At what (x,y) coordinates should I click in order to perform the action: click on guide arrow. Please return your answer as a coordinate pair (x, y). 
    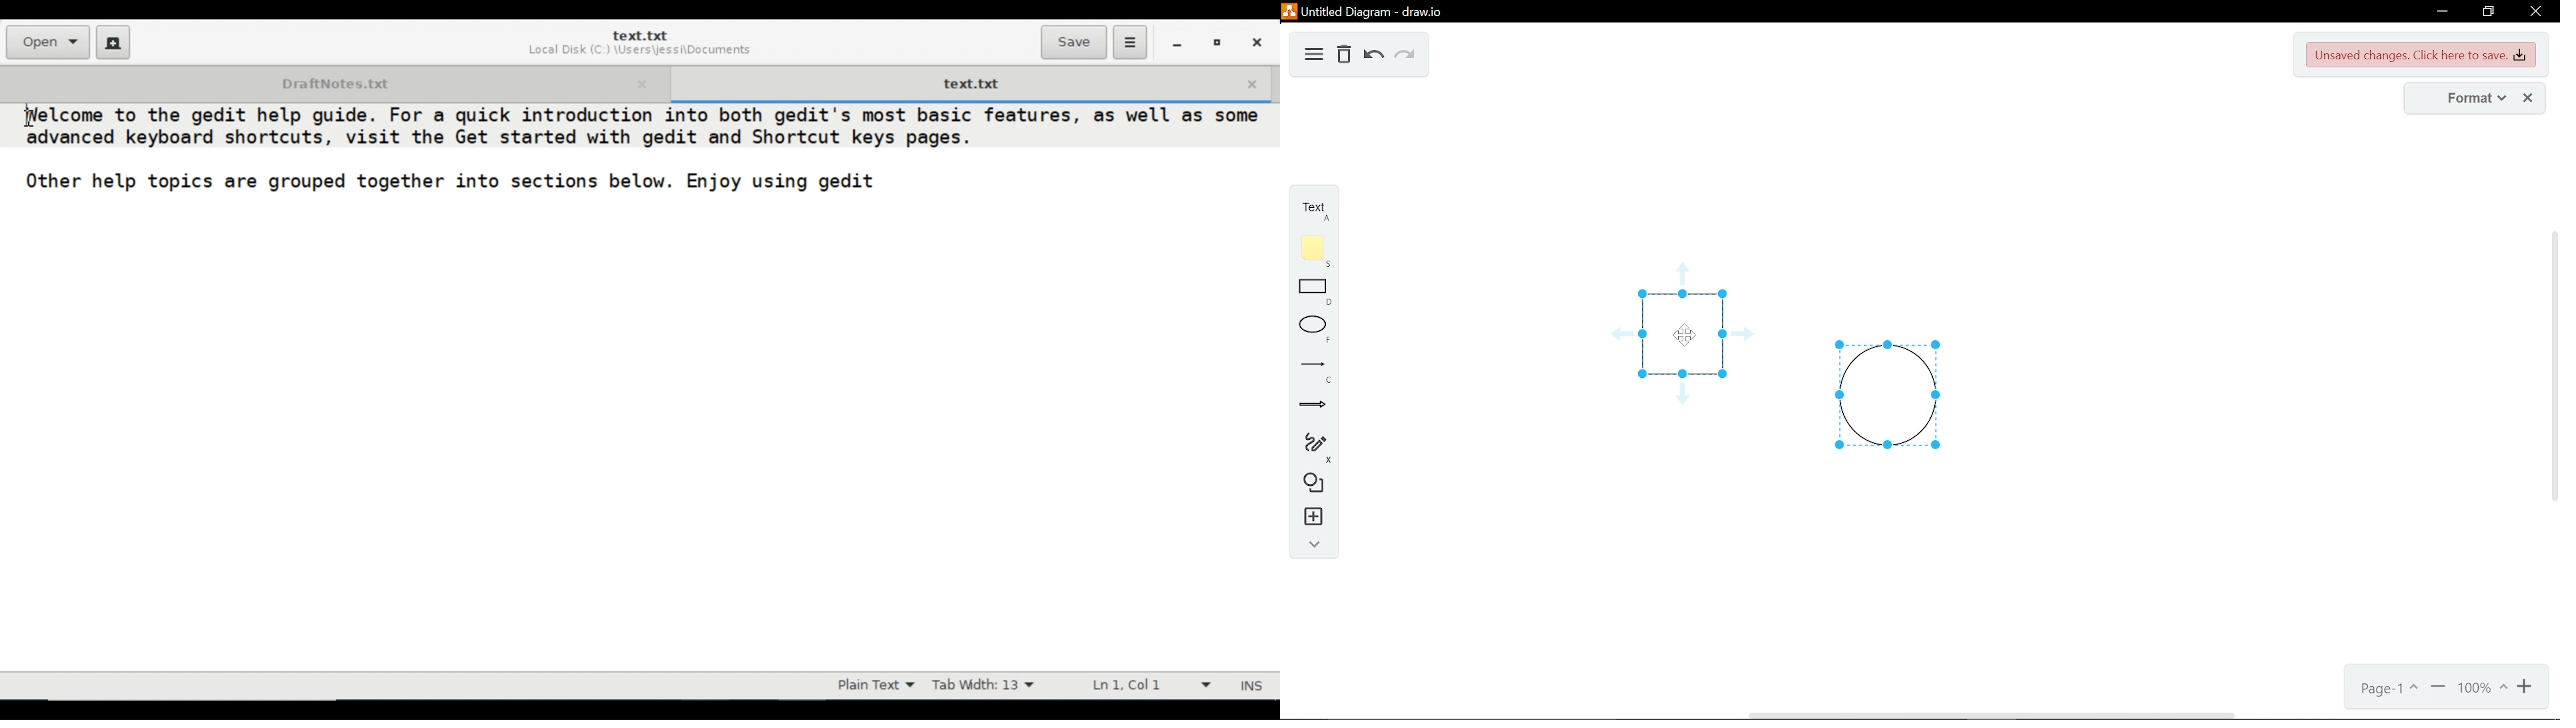
    Looking at the image, I should click on (1622, 333).